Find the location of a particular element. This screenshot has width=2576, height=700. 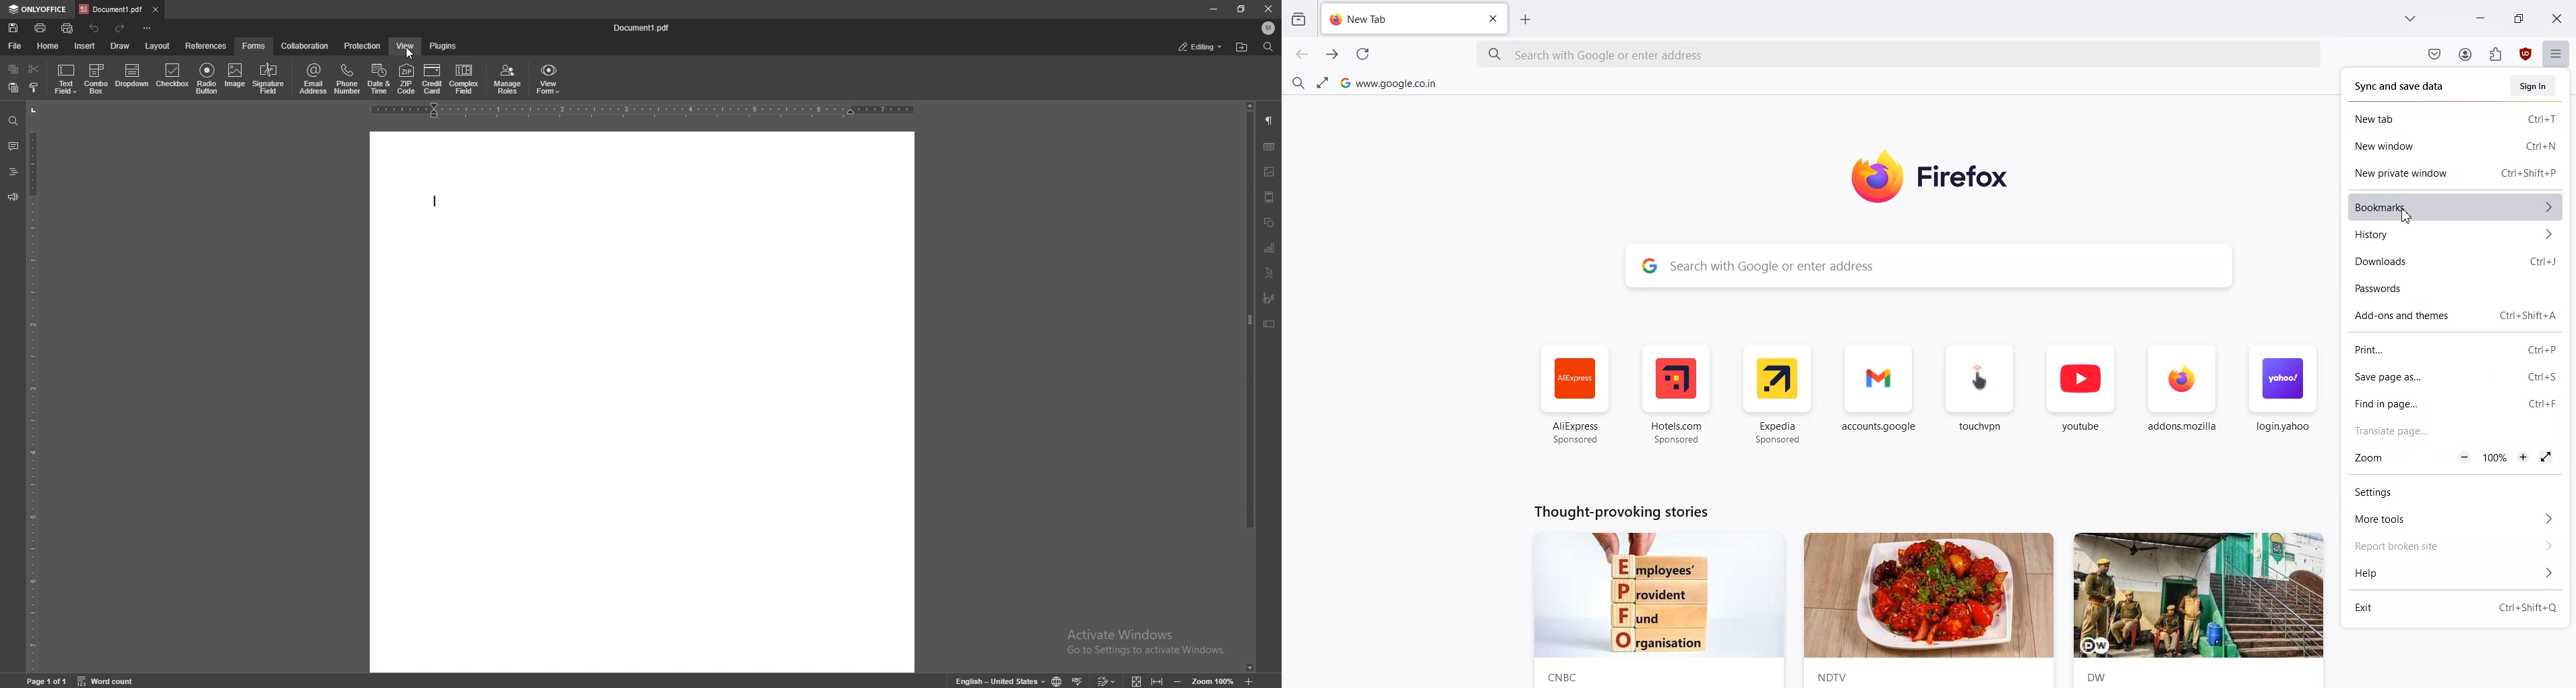

Shortcut key is located at coordinates (2532, 316).